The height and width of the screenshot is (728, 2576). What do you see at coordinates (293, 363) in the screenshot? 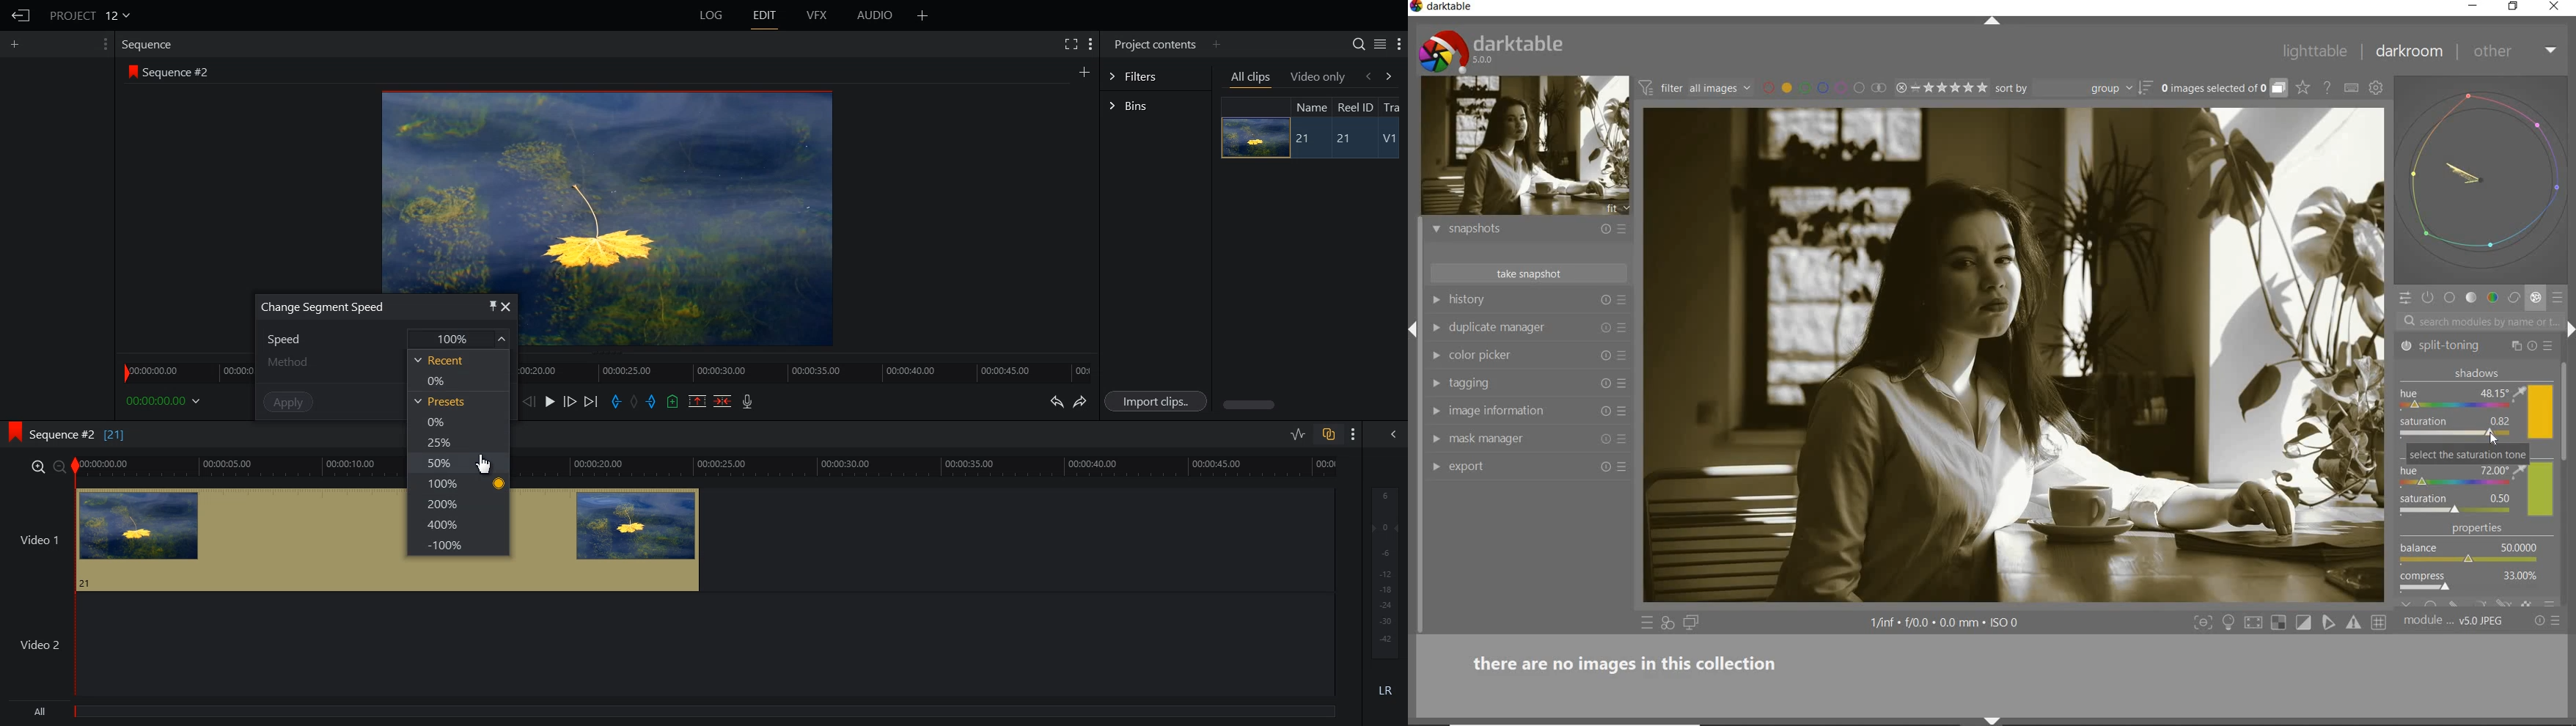
I see `Method` at bounding box center [293, 363].